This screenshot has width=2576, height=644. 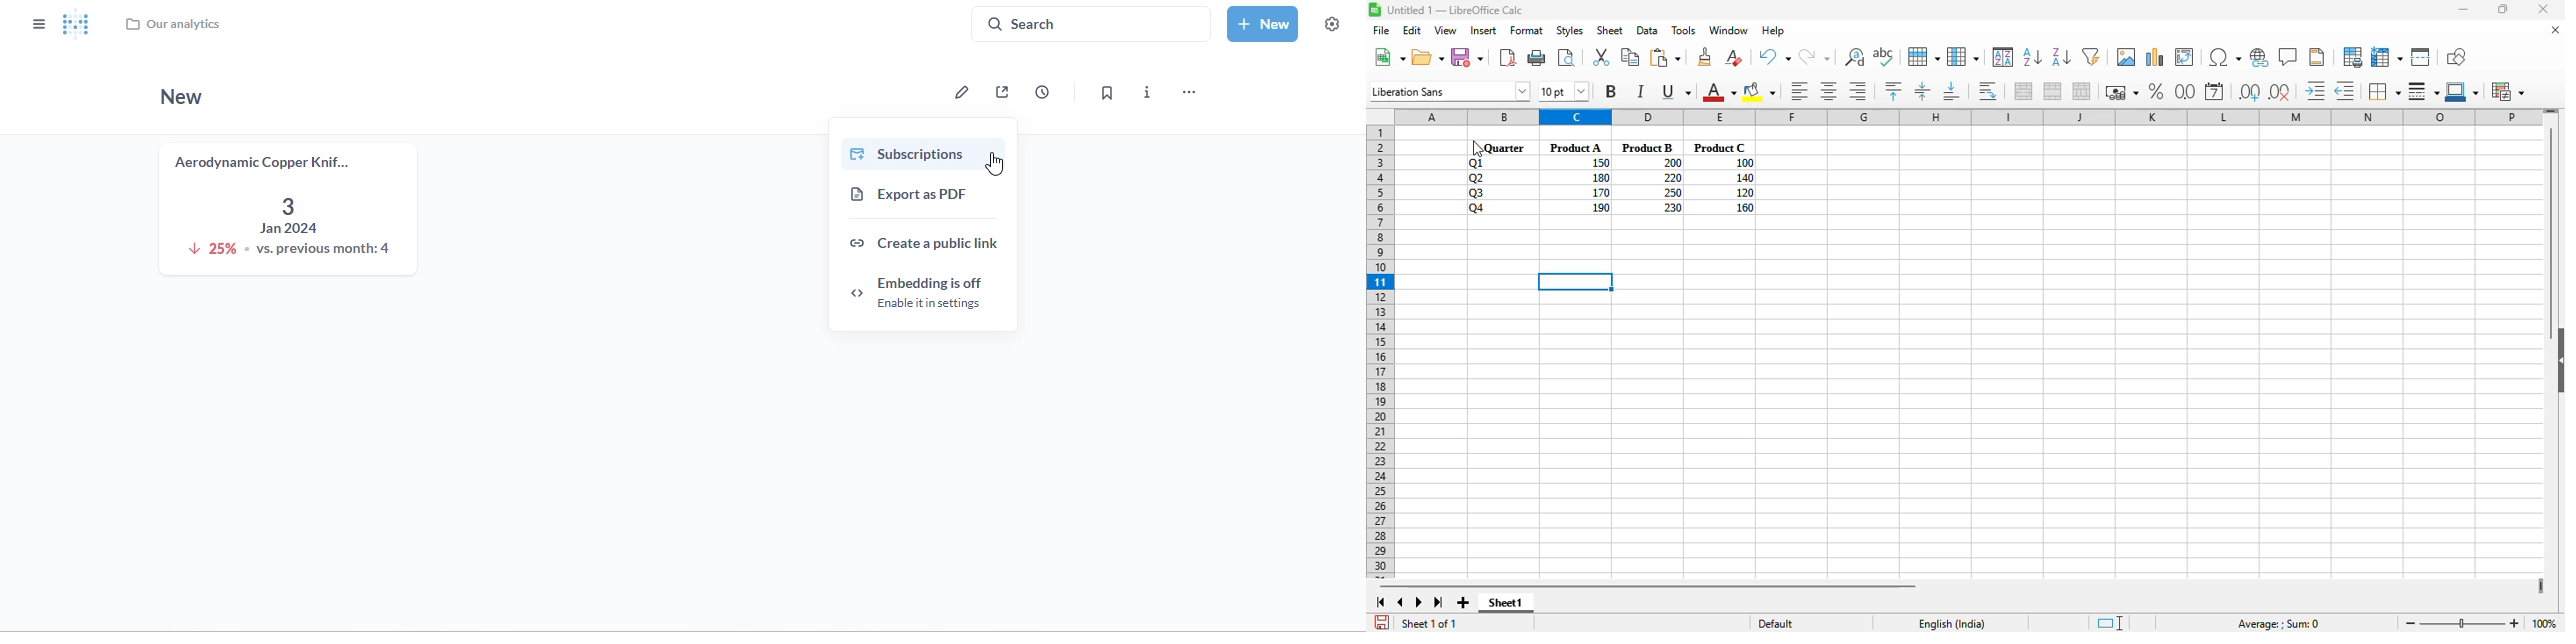 What do you see at coordinates (2353, 57) in the screenshot?
I see `define print area` at bounding box center [2353, 57].